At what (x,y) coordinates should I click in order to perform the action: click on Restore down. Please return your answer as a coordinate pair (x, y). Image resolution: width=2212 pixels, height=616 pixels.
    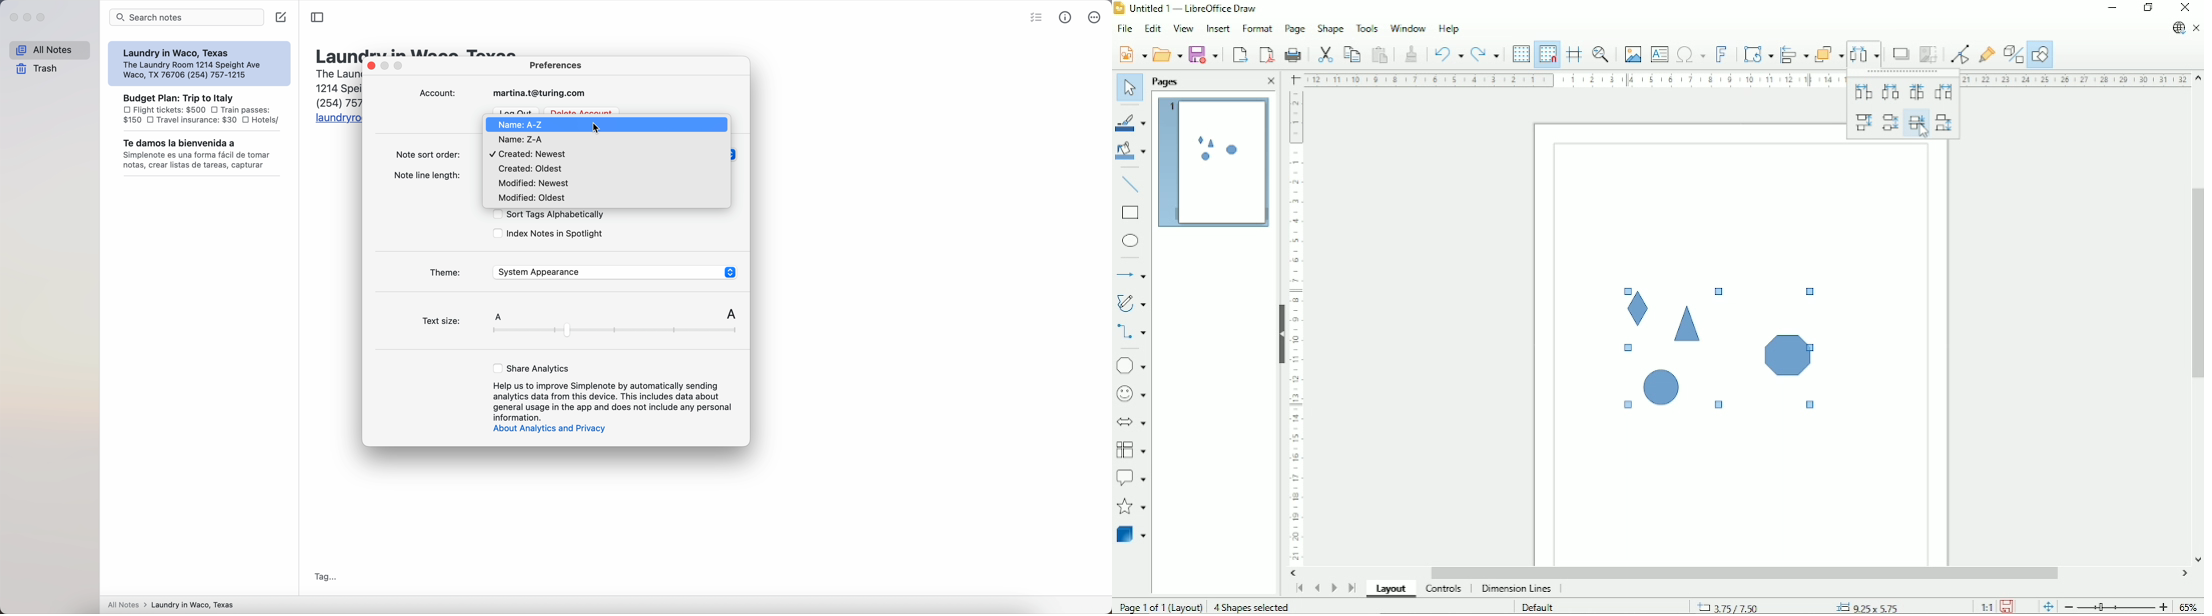
    Looking at the image, I should click on (2150, 9).